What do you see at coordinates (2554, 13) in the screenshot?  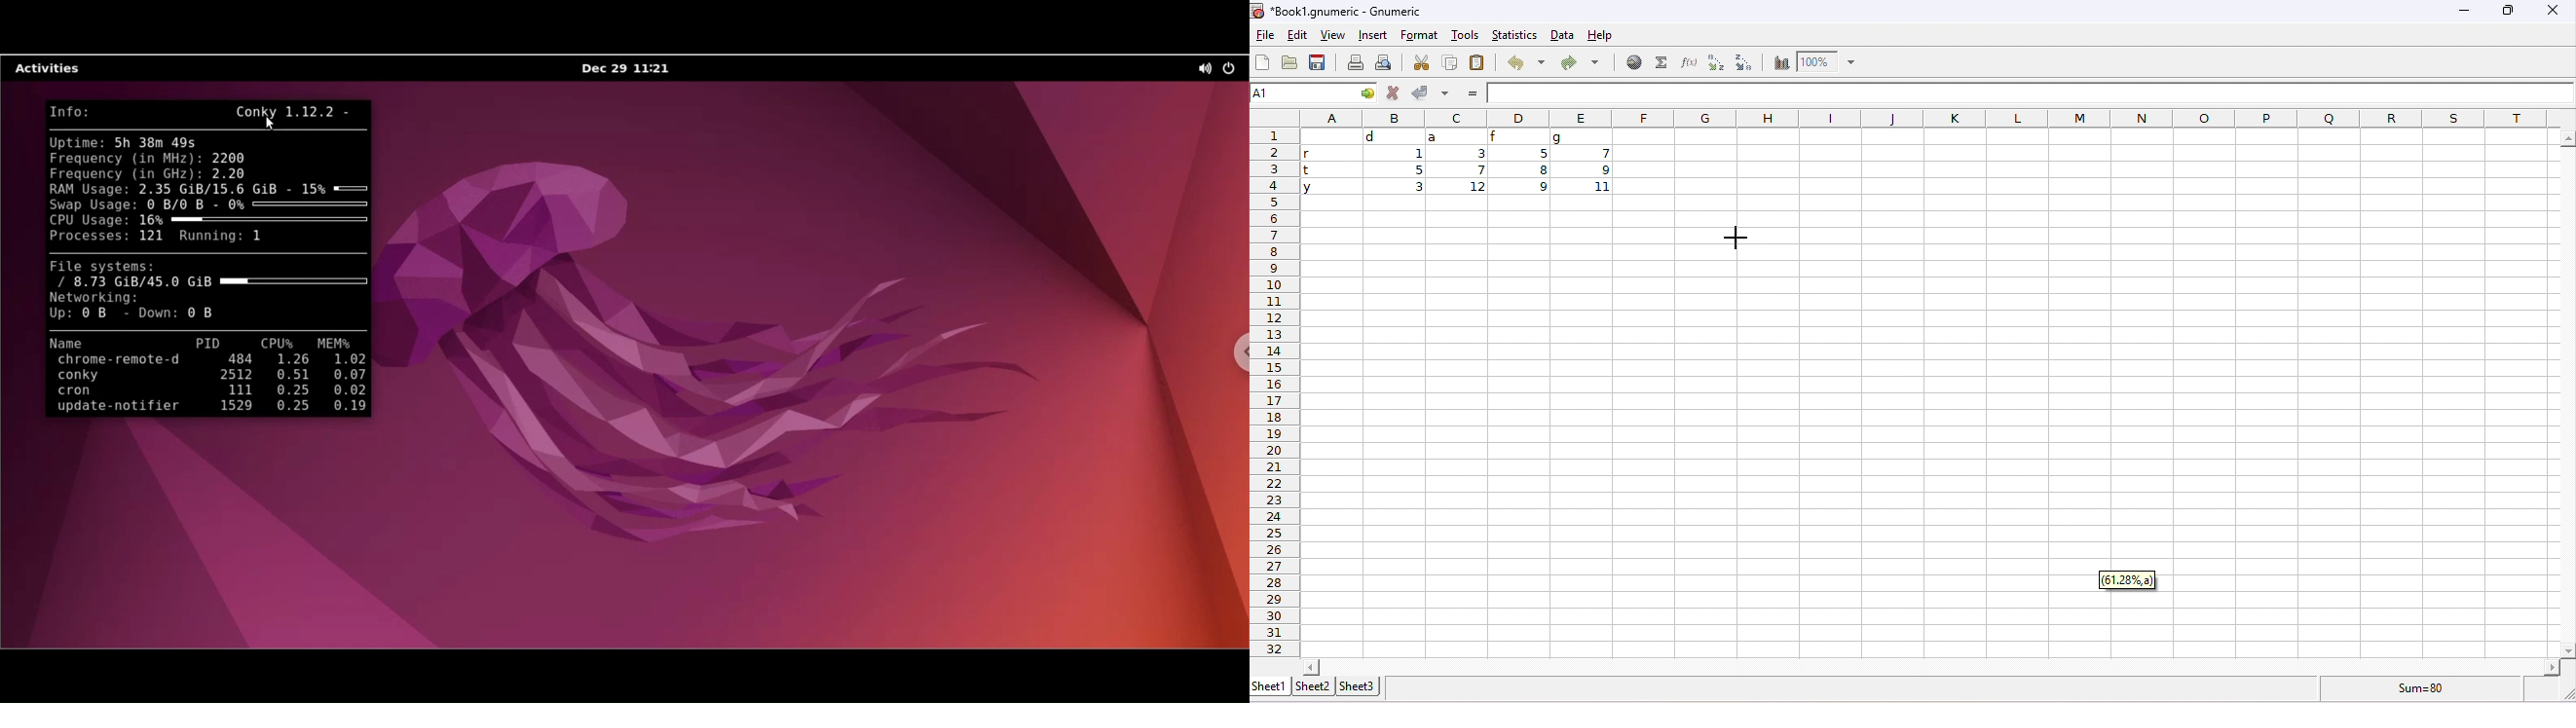 I see `close` at bounding box center [2554, 13].